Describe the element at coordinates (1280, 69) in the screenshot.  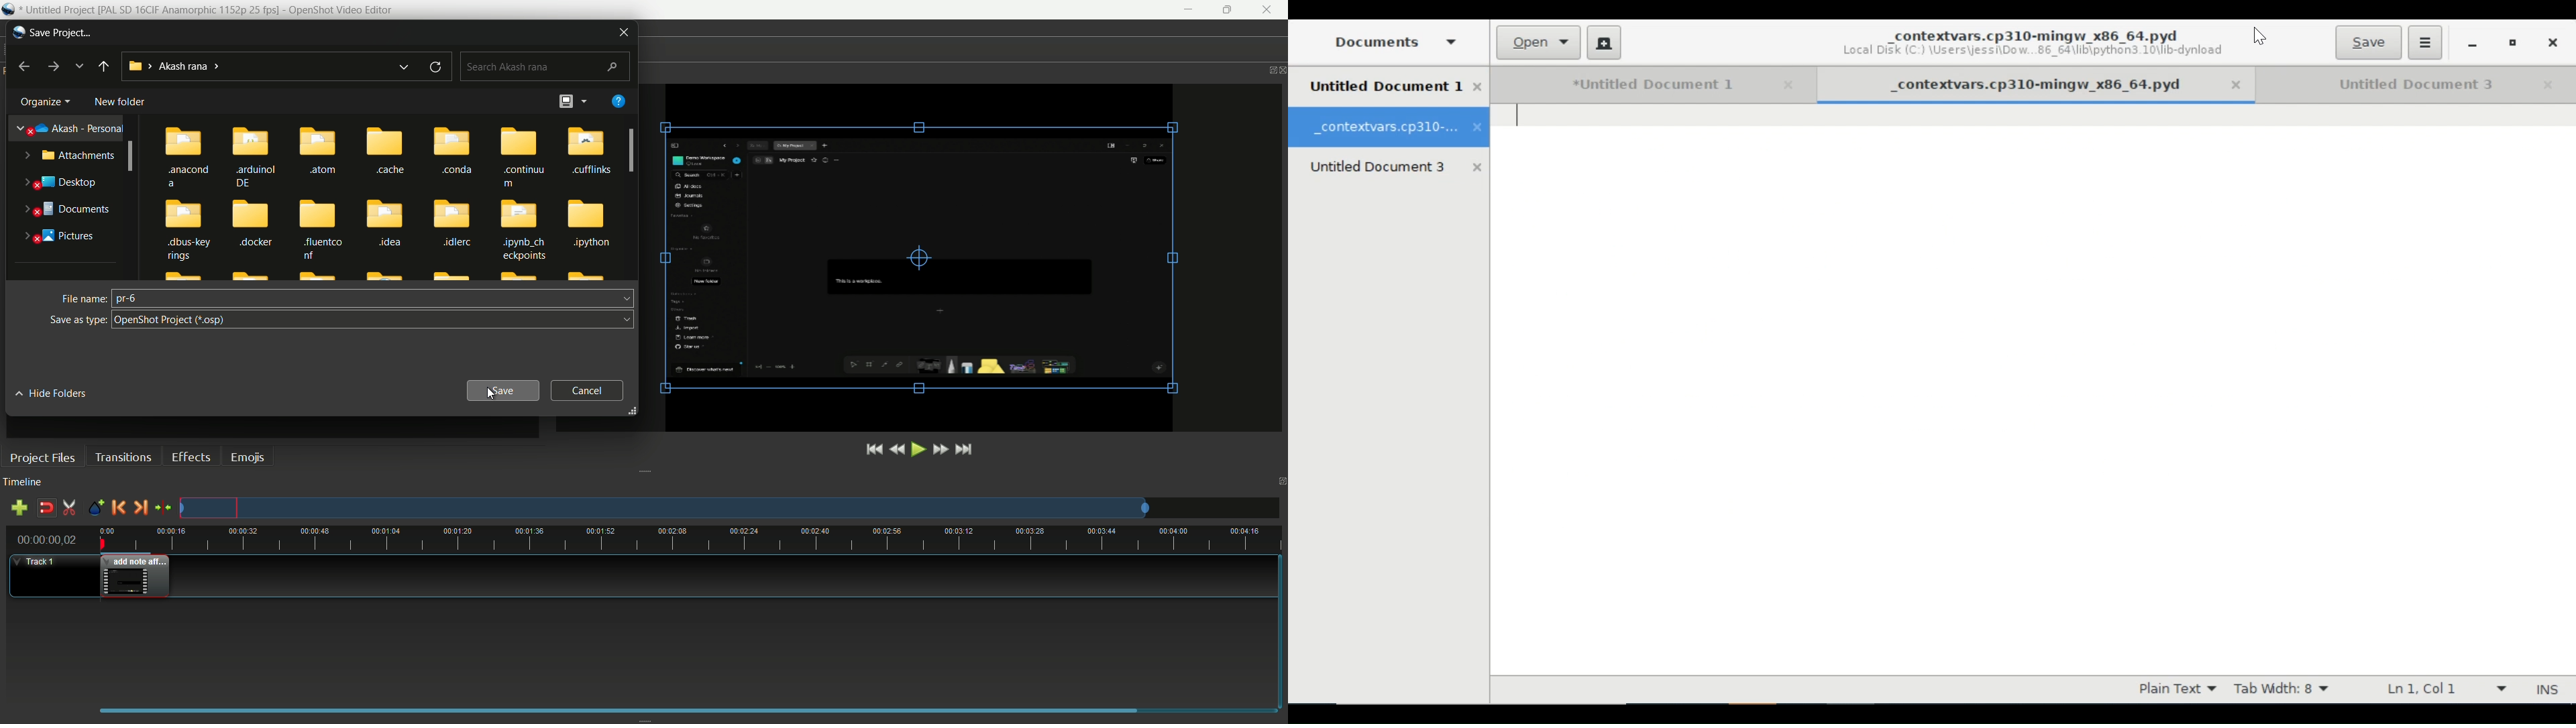
I see `close video preview` at that location.